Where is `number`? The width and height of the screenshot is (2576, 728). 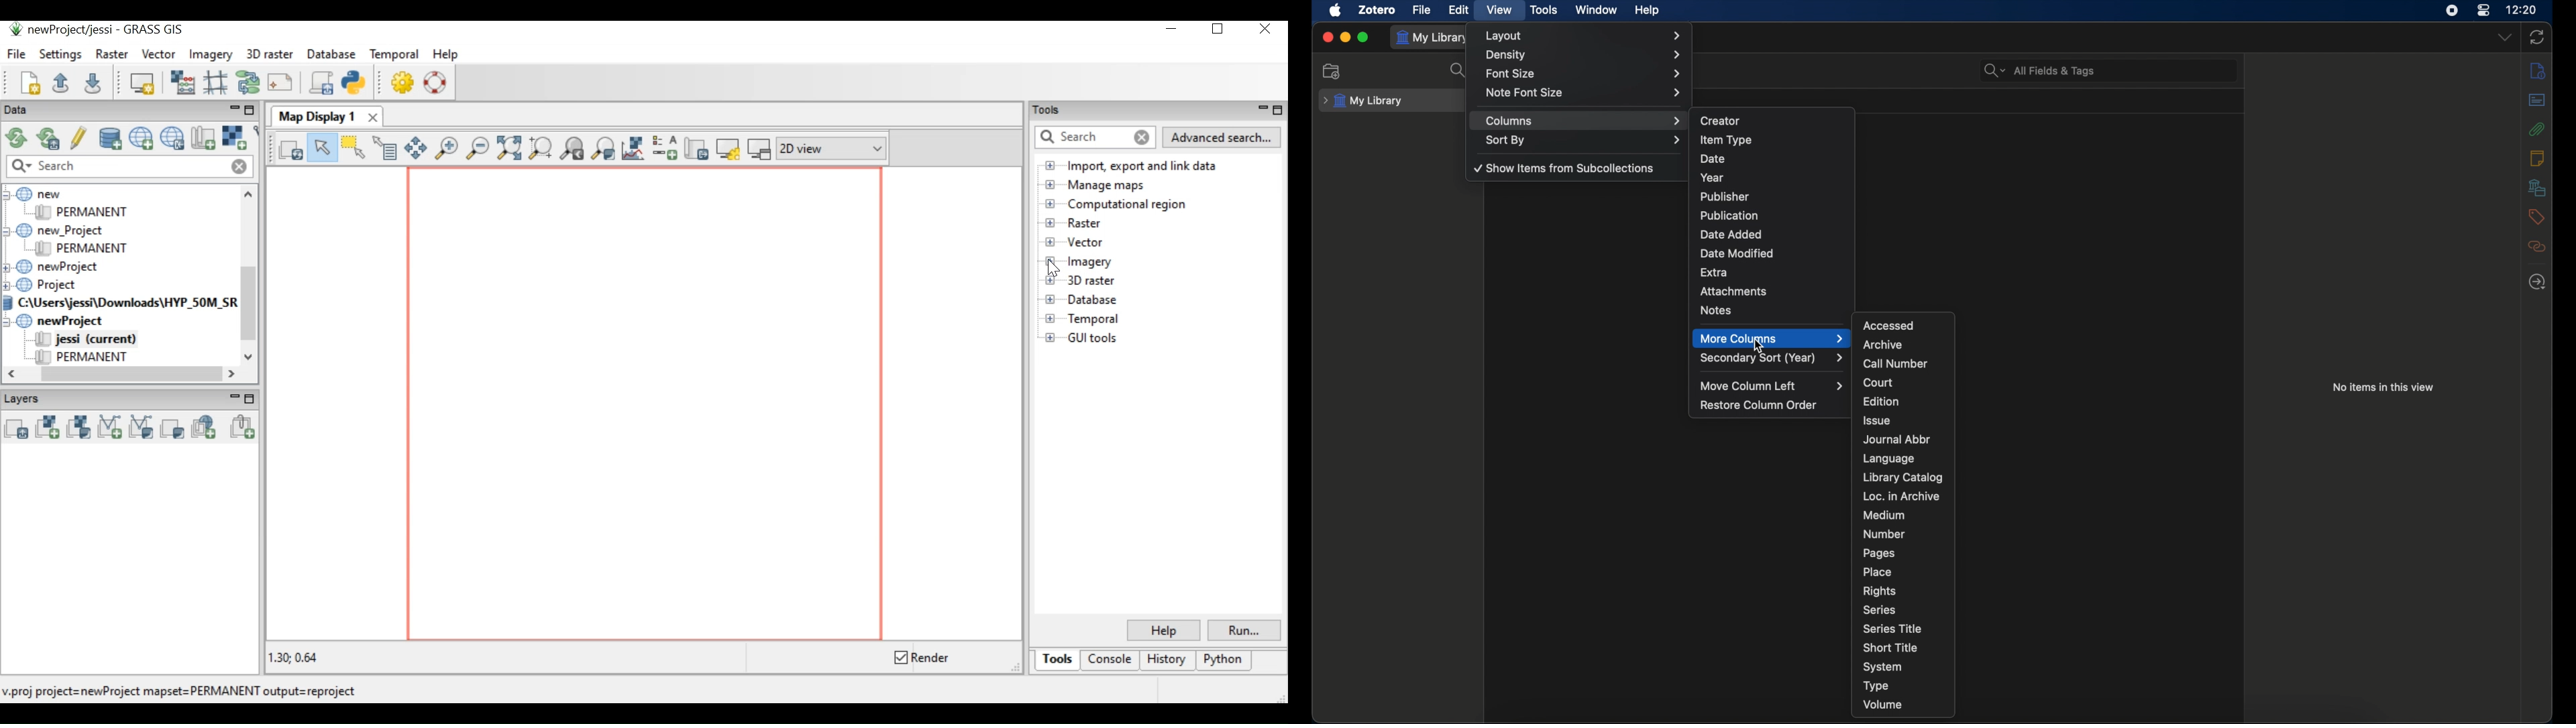
number is located at coordinates (1884, 534).